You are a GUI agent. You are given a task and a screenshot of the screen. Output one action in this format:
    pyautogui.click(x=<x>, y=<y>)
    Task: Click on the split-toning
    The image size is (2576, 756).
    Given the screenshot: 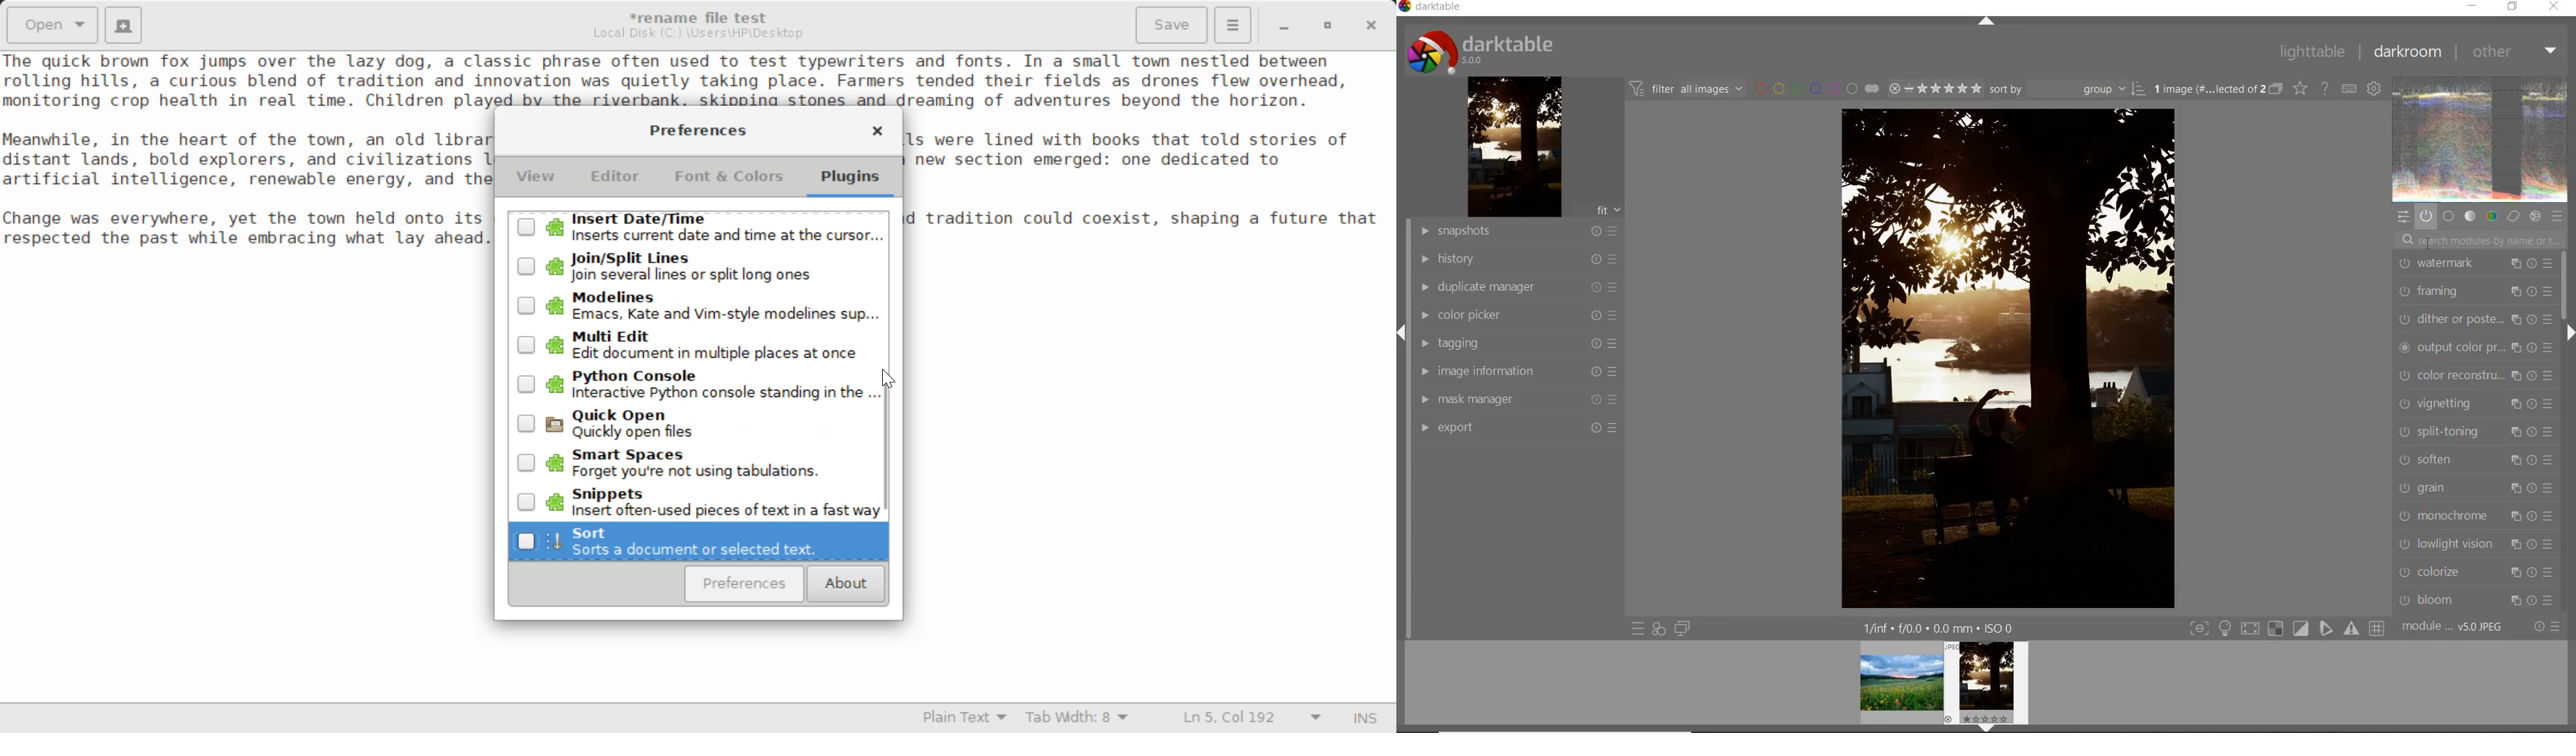 What is the action you would take?
    pyautogui.click(x=2476, y=430)
    